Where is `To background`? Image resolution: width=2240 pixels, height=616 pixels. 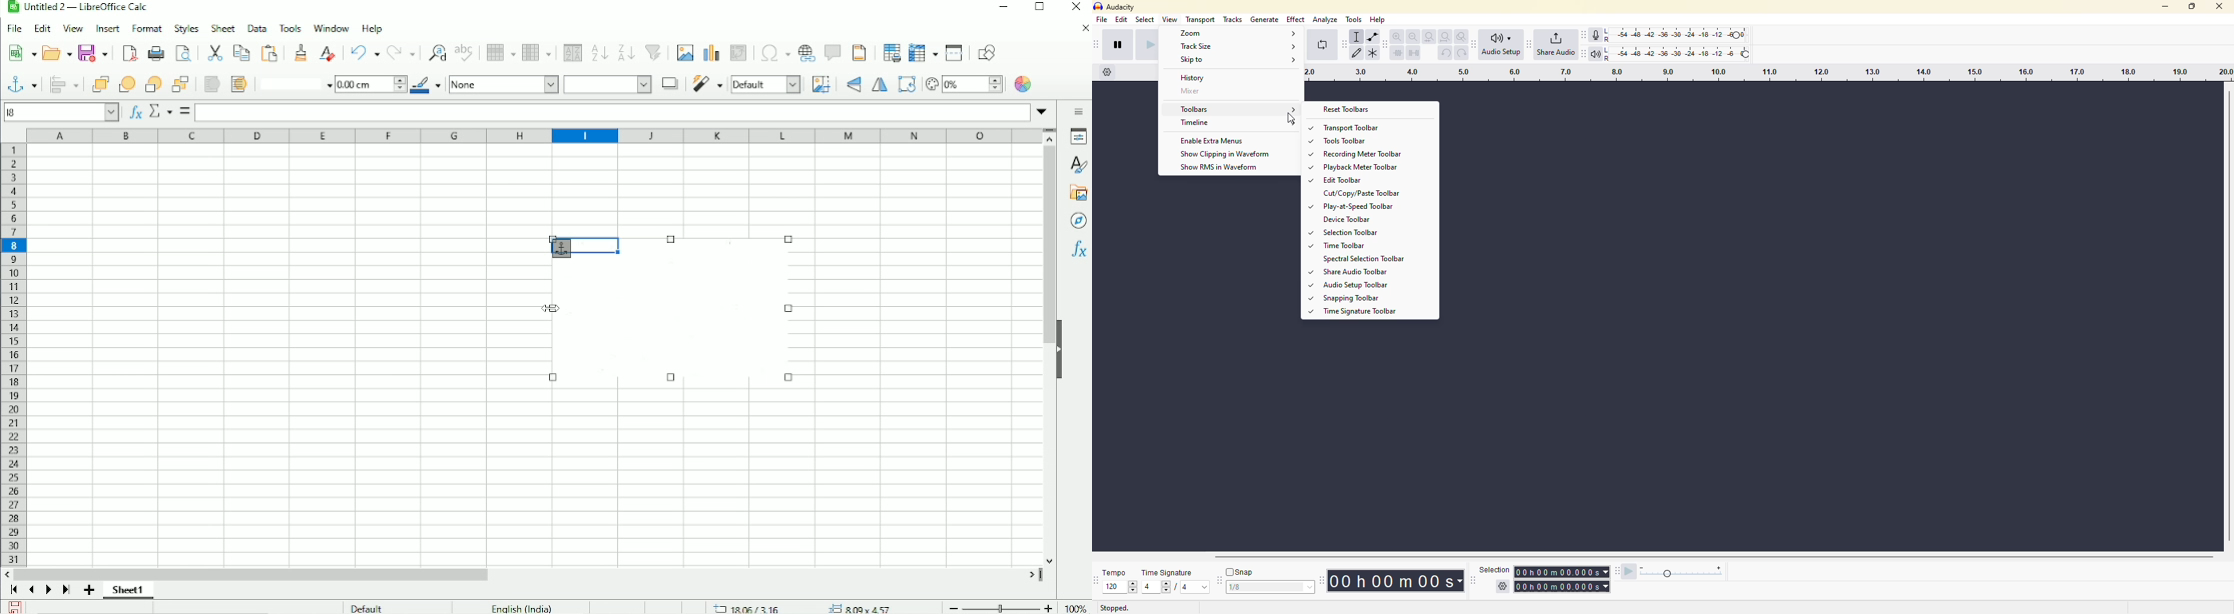 To background is located at coordinates (237, 84).